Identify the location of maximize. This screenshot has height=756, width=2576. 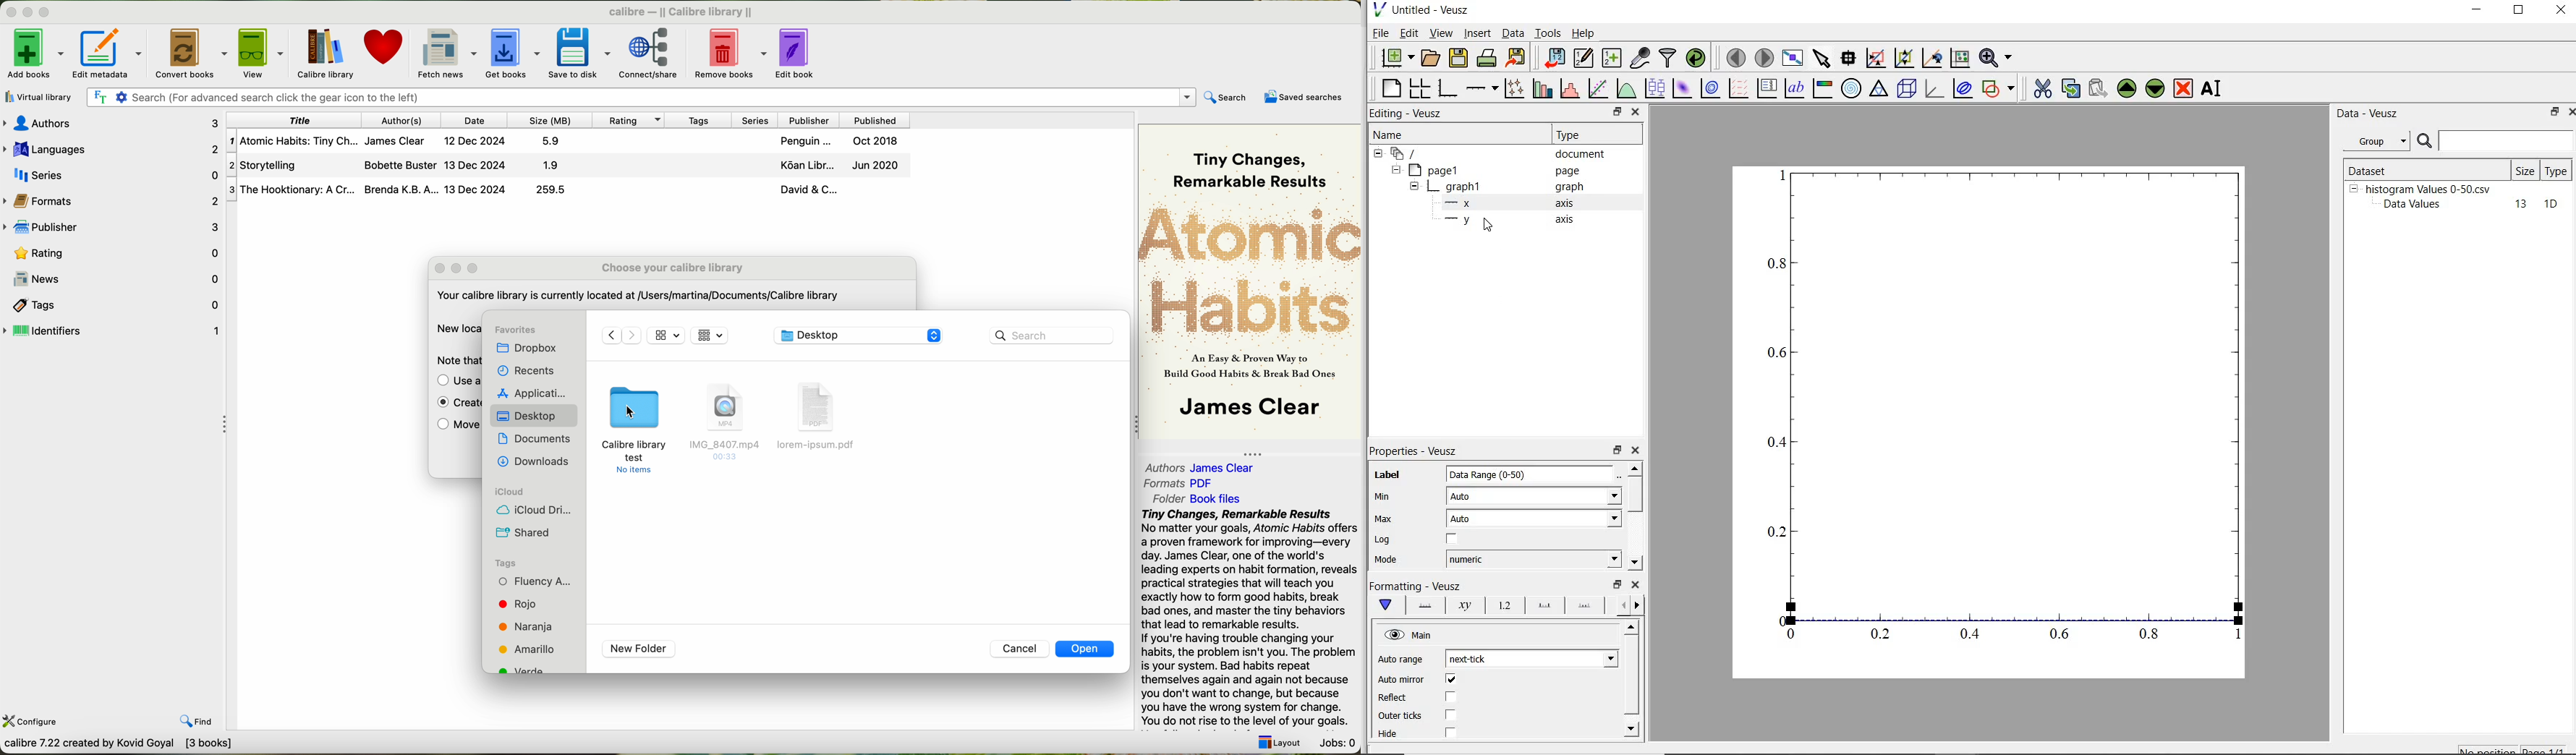
(473, 269).